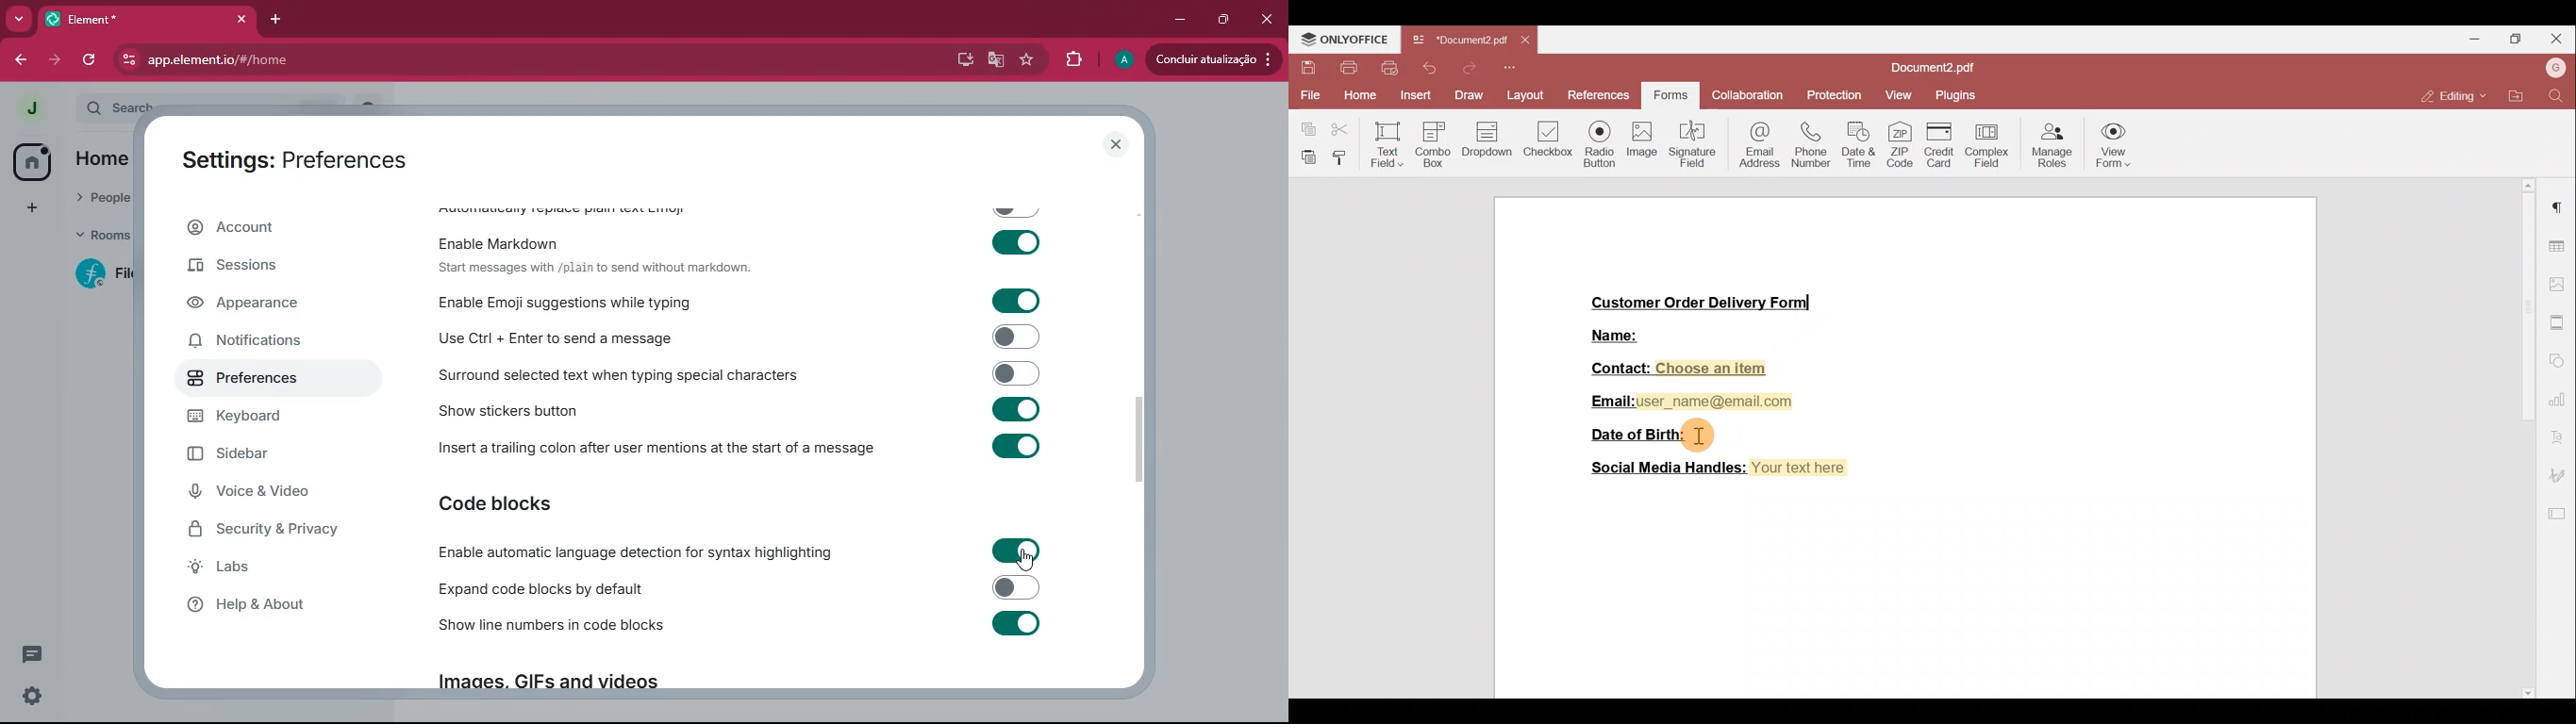 This screenshot has width=2576, height=728. What do you see at coordinates (2557, 39) in the screenshot?
I see `Close` at bounding box center [2557, 39].